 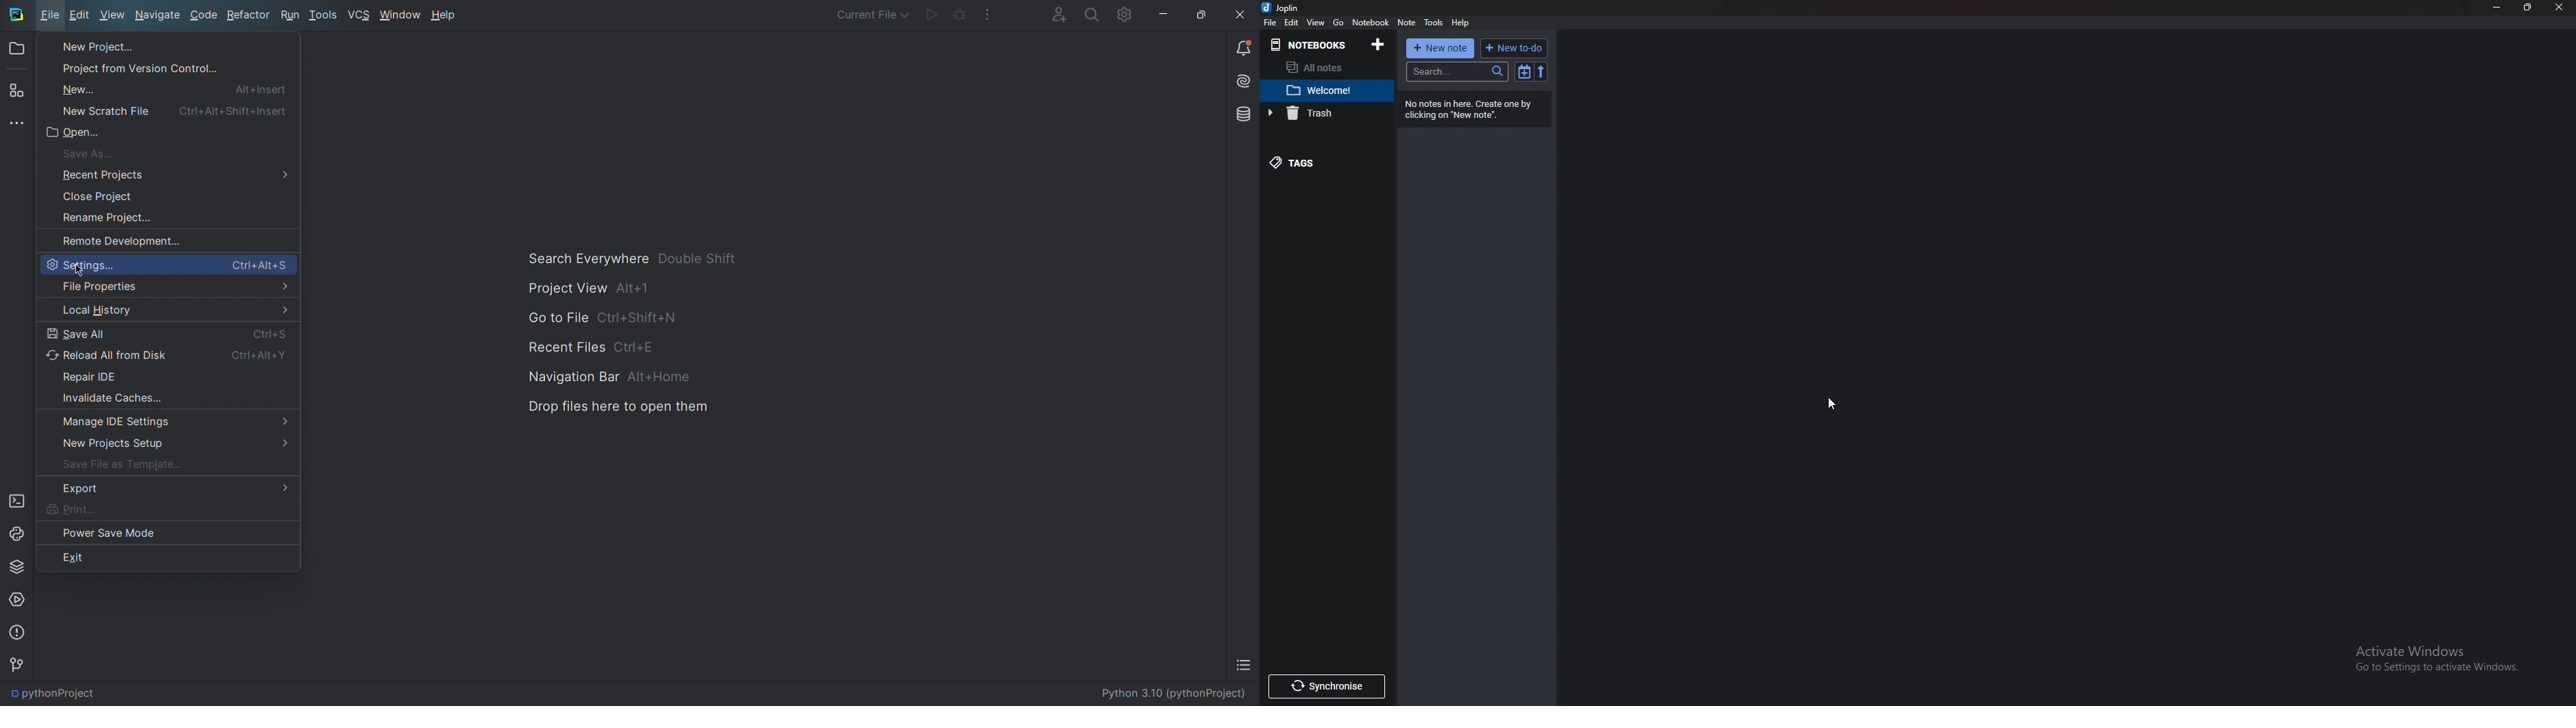 What do you see at coordinates (1090, 14) in the screenshot?
I see `Search` at bounding box center [1090, 14].